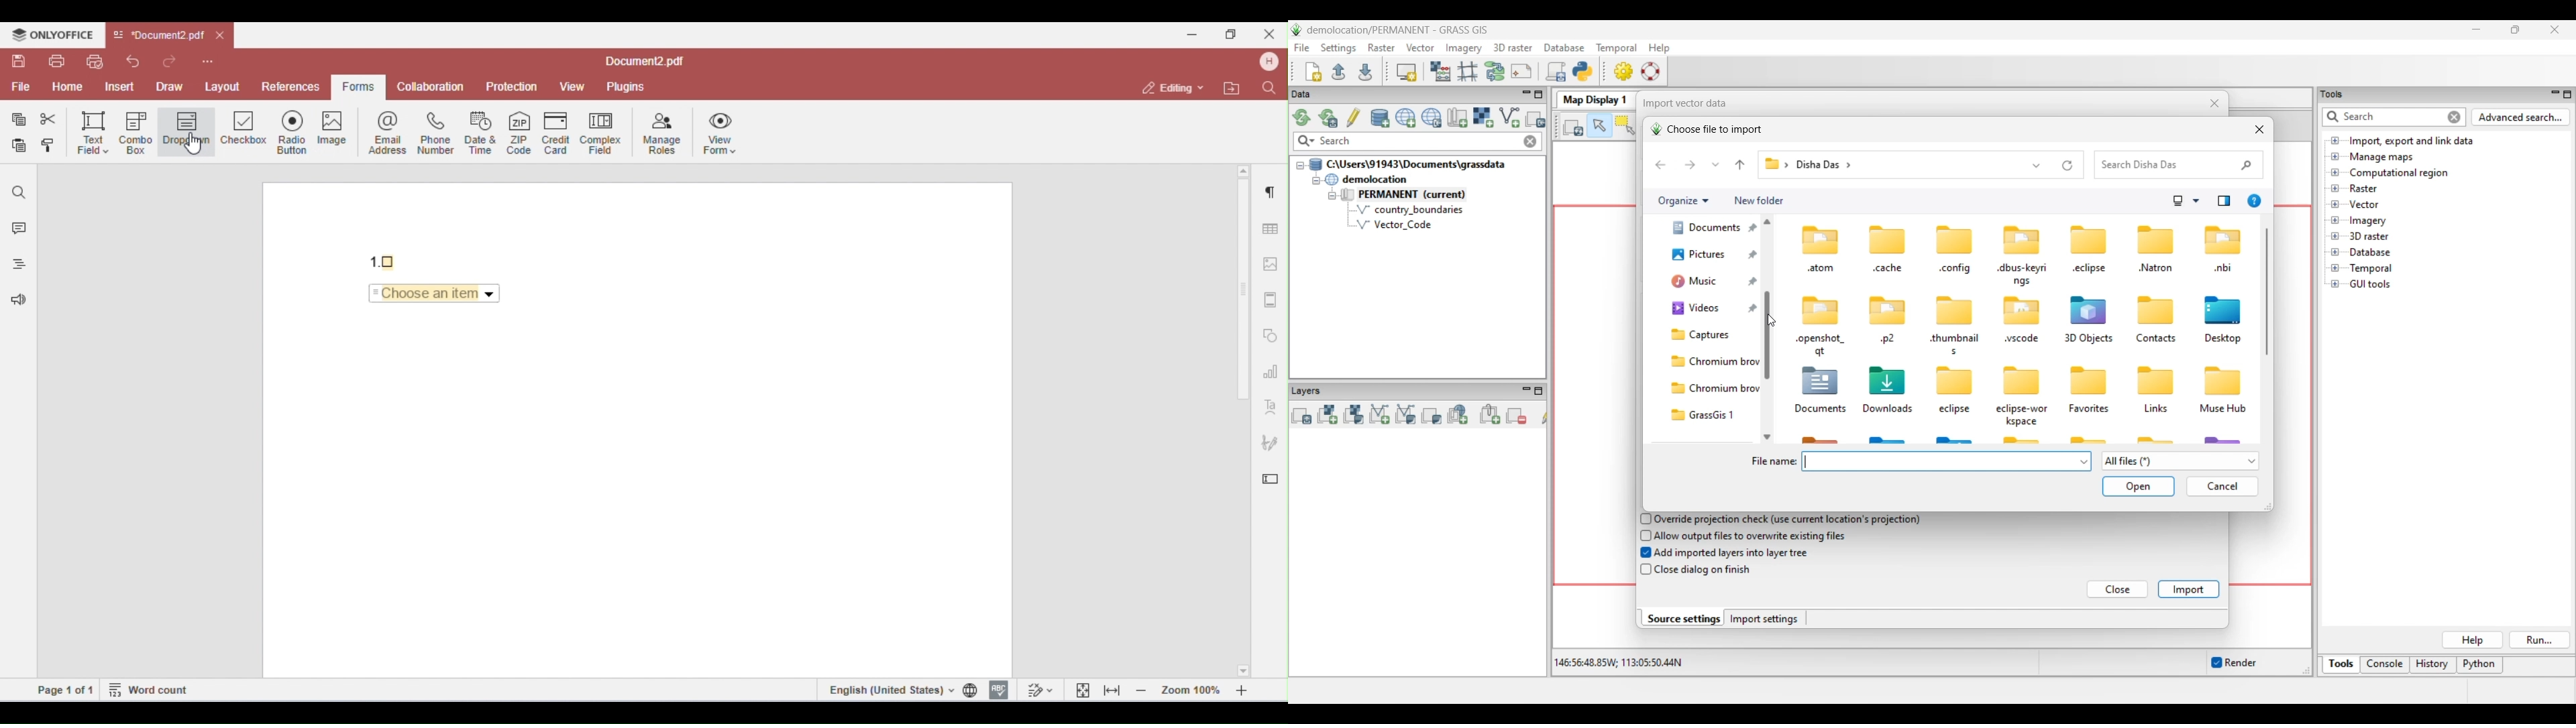  Describe the element at coordinates (2156, 339) in the screenshot. I see `Contacts` at that location.